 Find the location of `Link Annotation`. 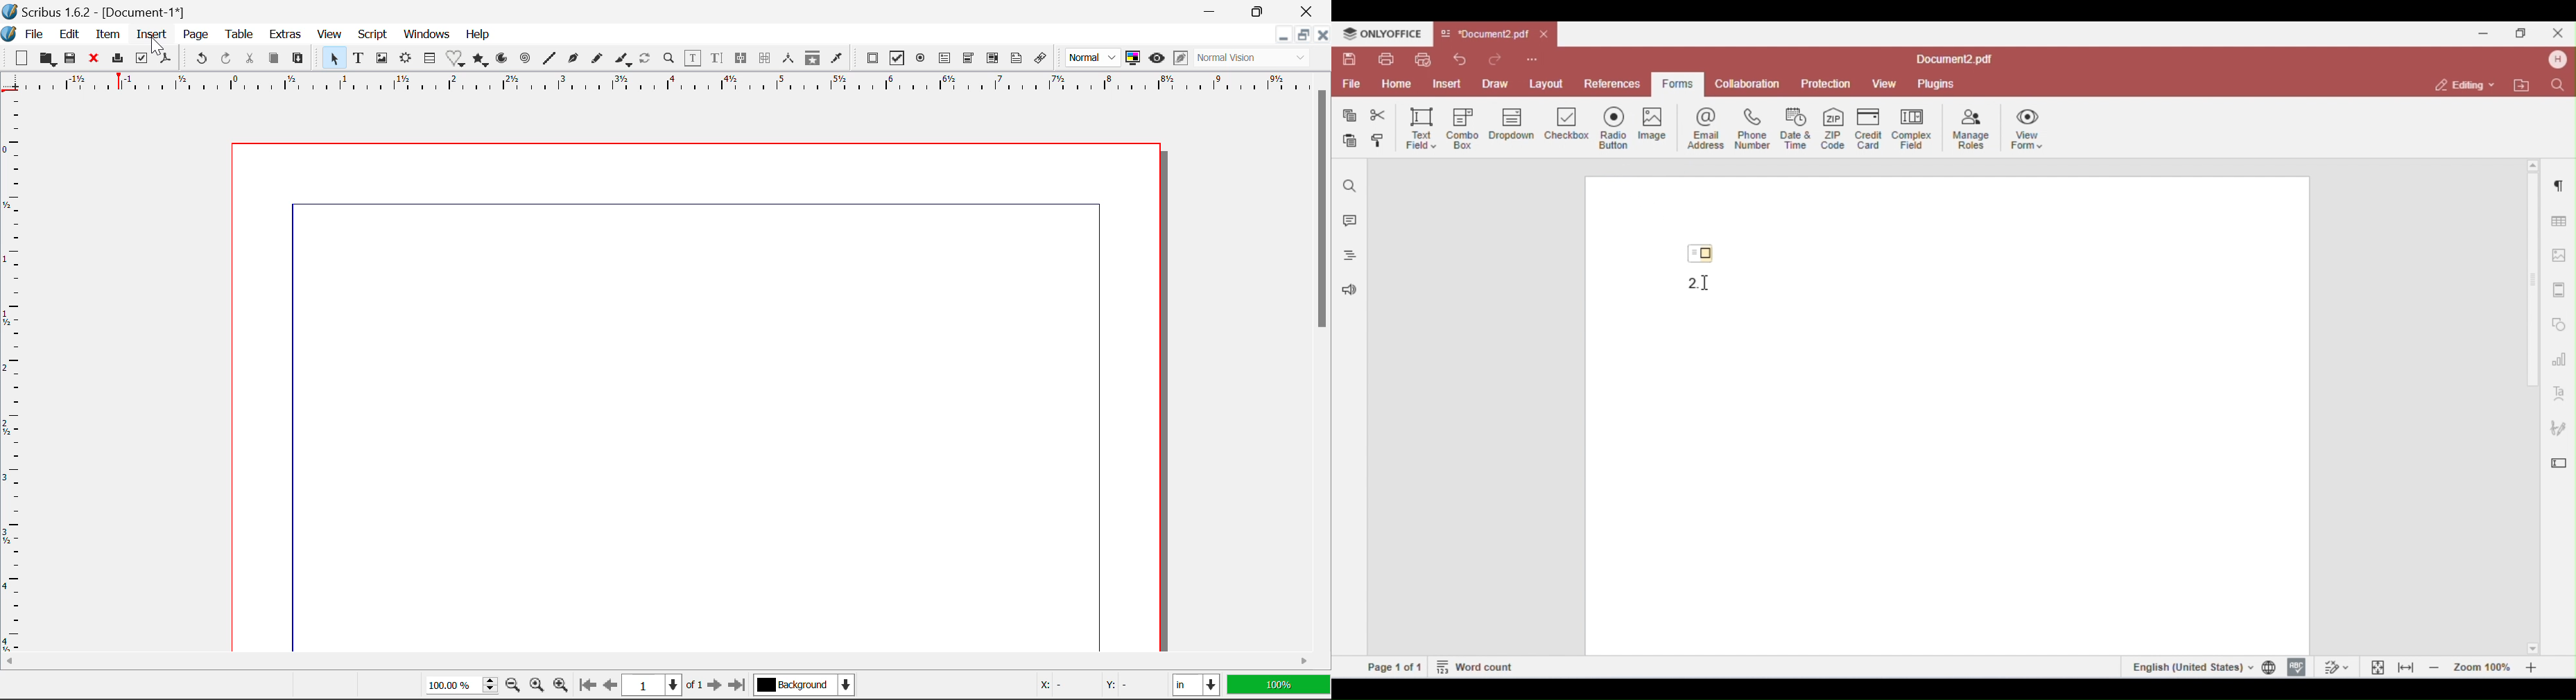

Link Annotation is located at coordinates (1041, 59).